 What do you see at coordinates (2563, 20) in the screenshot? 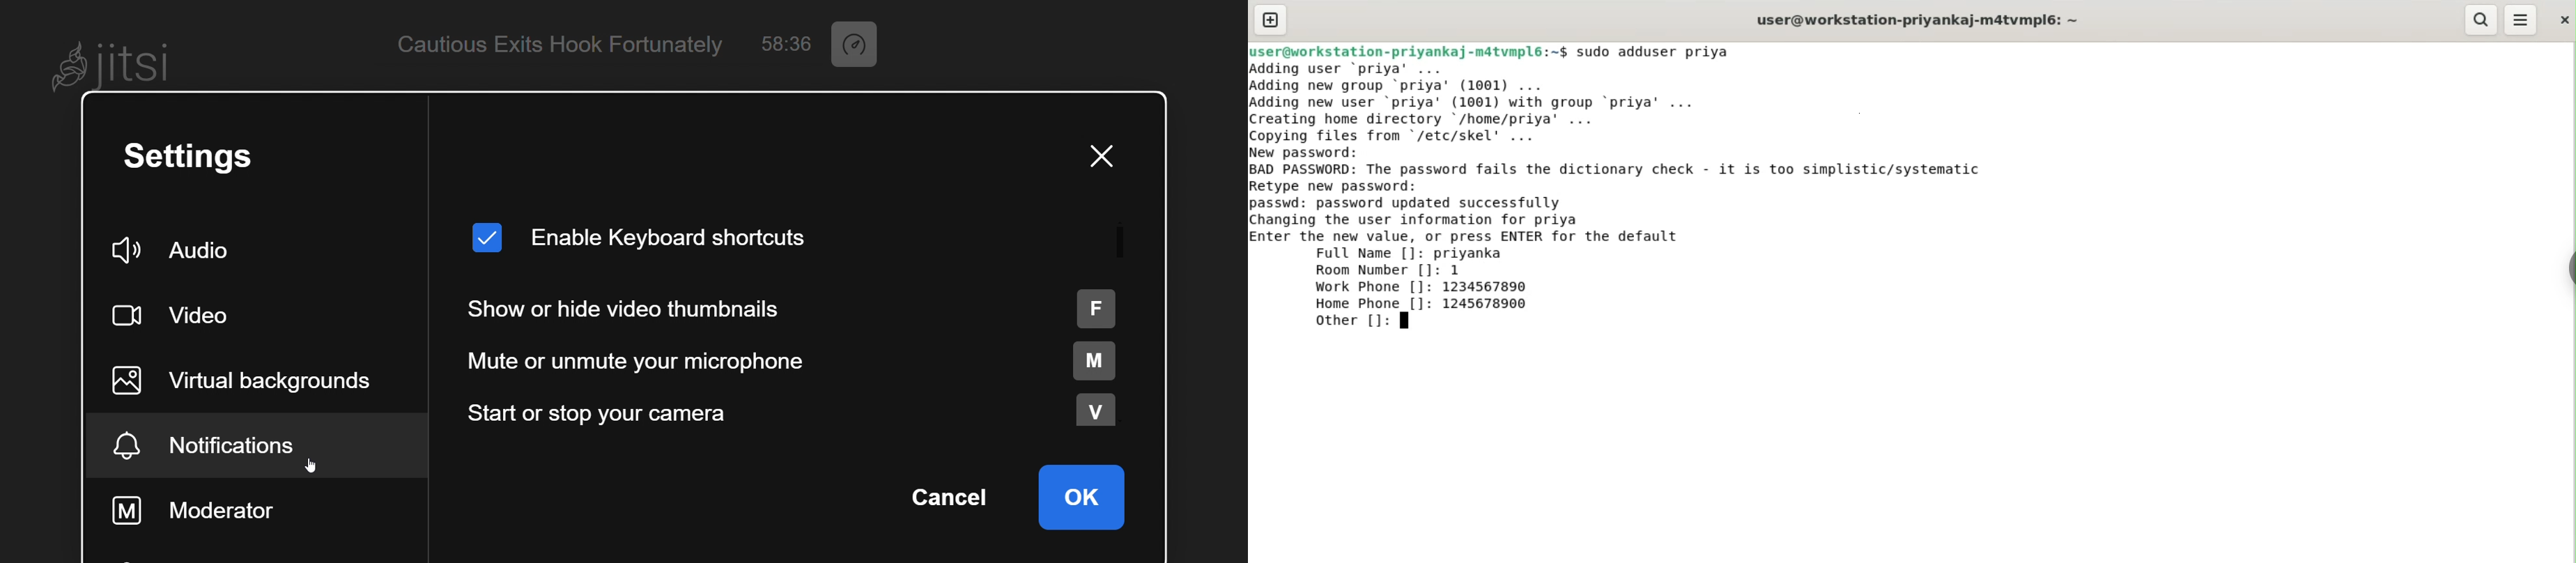
I see `close` at bounding box center [2563, 20].